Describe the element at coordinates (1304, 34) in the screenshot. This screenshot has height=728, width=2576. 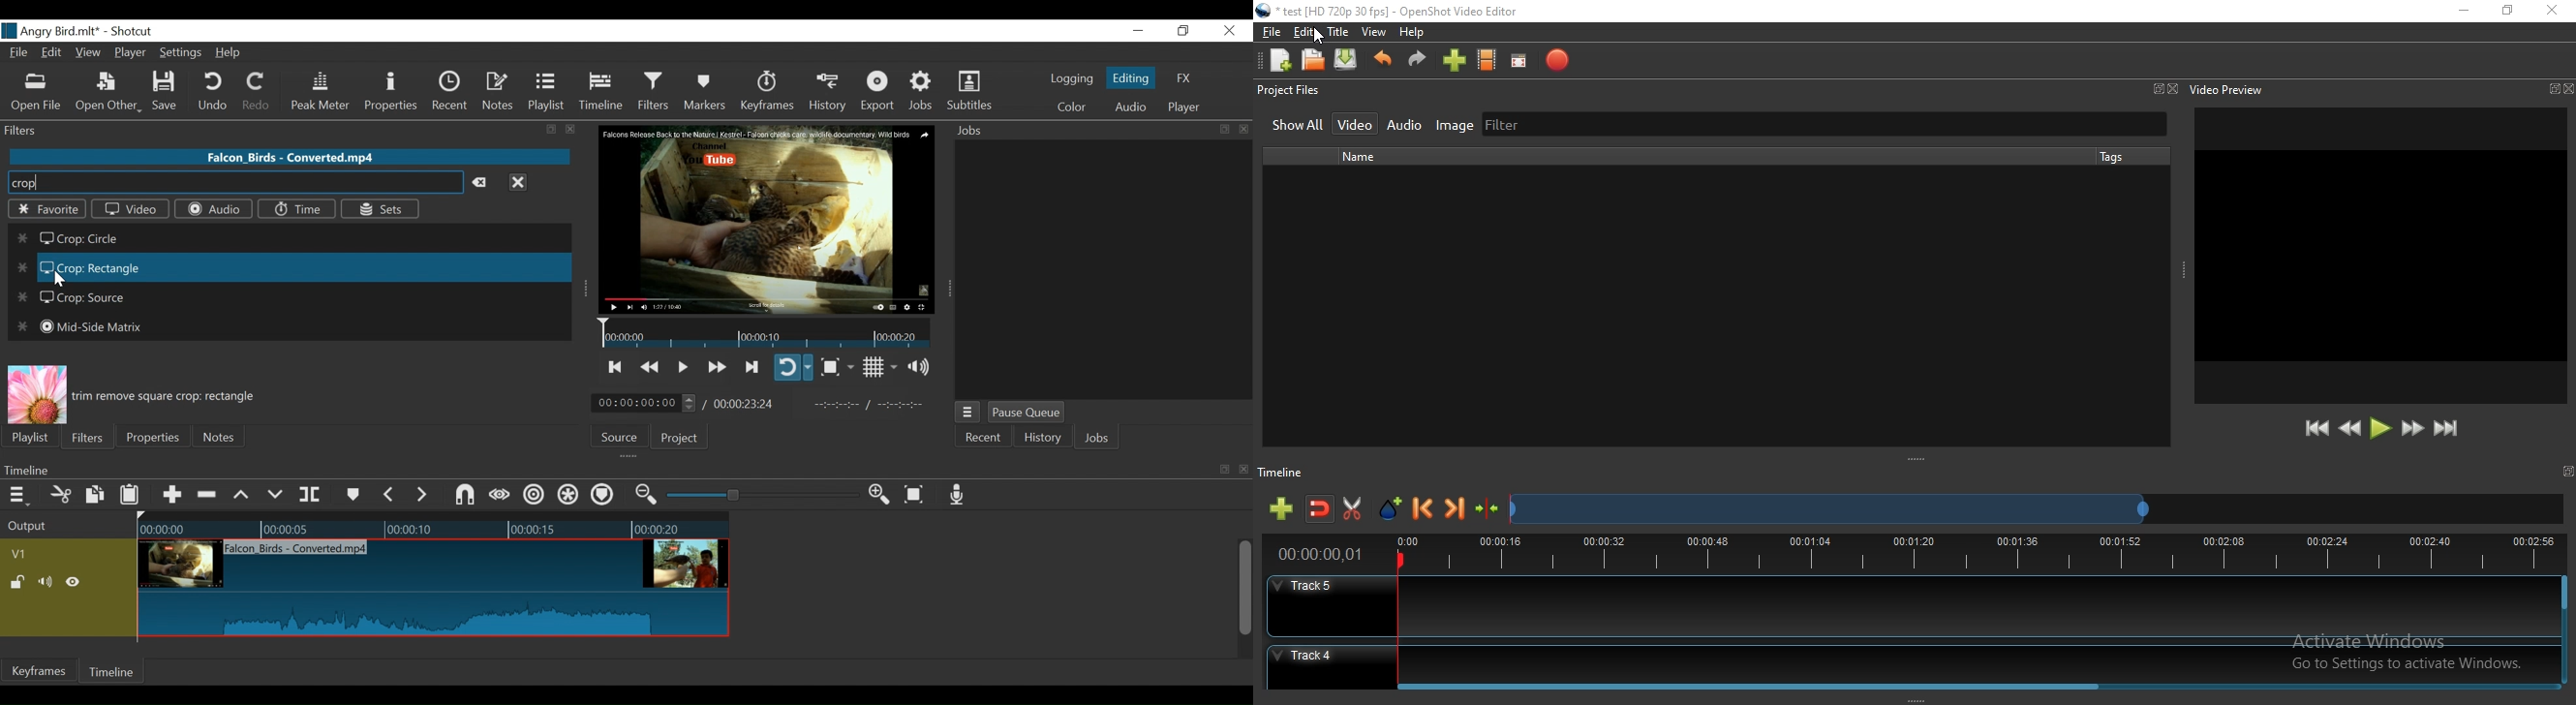
I see `Edit ` at that location.